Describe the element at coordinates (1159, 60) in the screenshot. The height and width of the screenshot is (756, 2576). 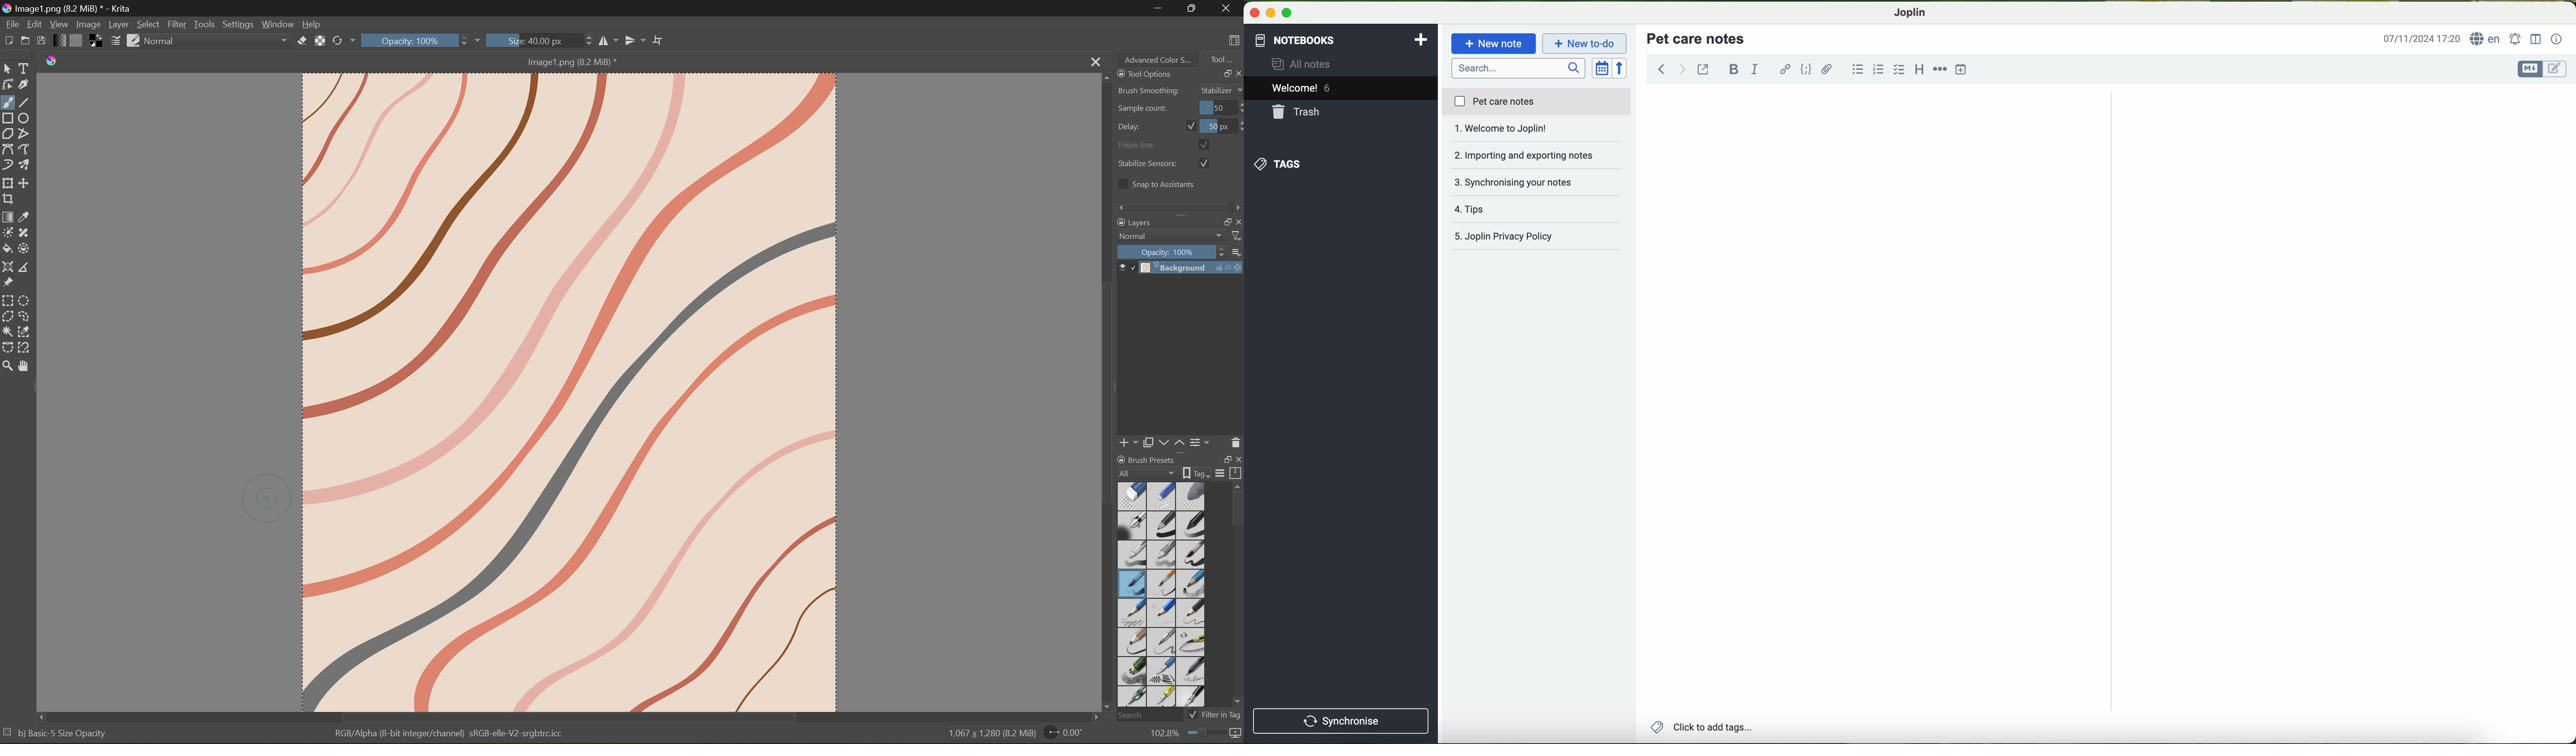
I see `Advanced Color S...` at that location.